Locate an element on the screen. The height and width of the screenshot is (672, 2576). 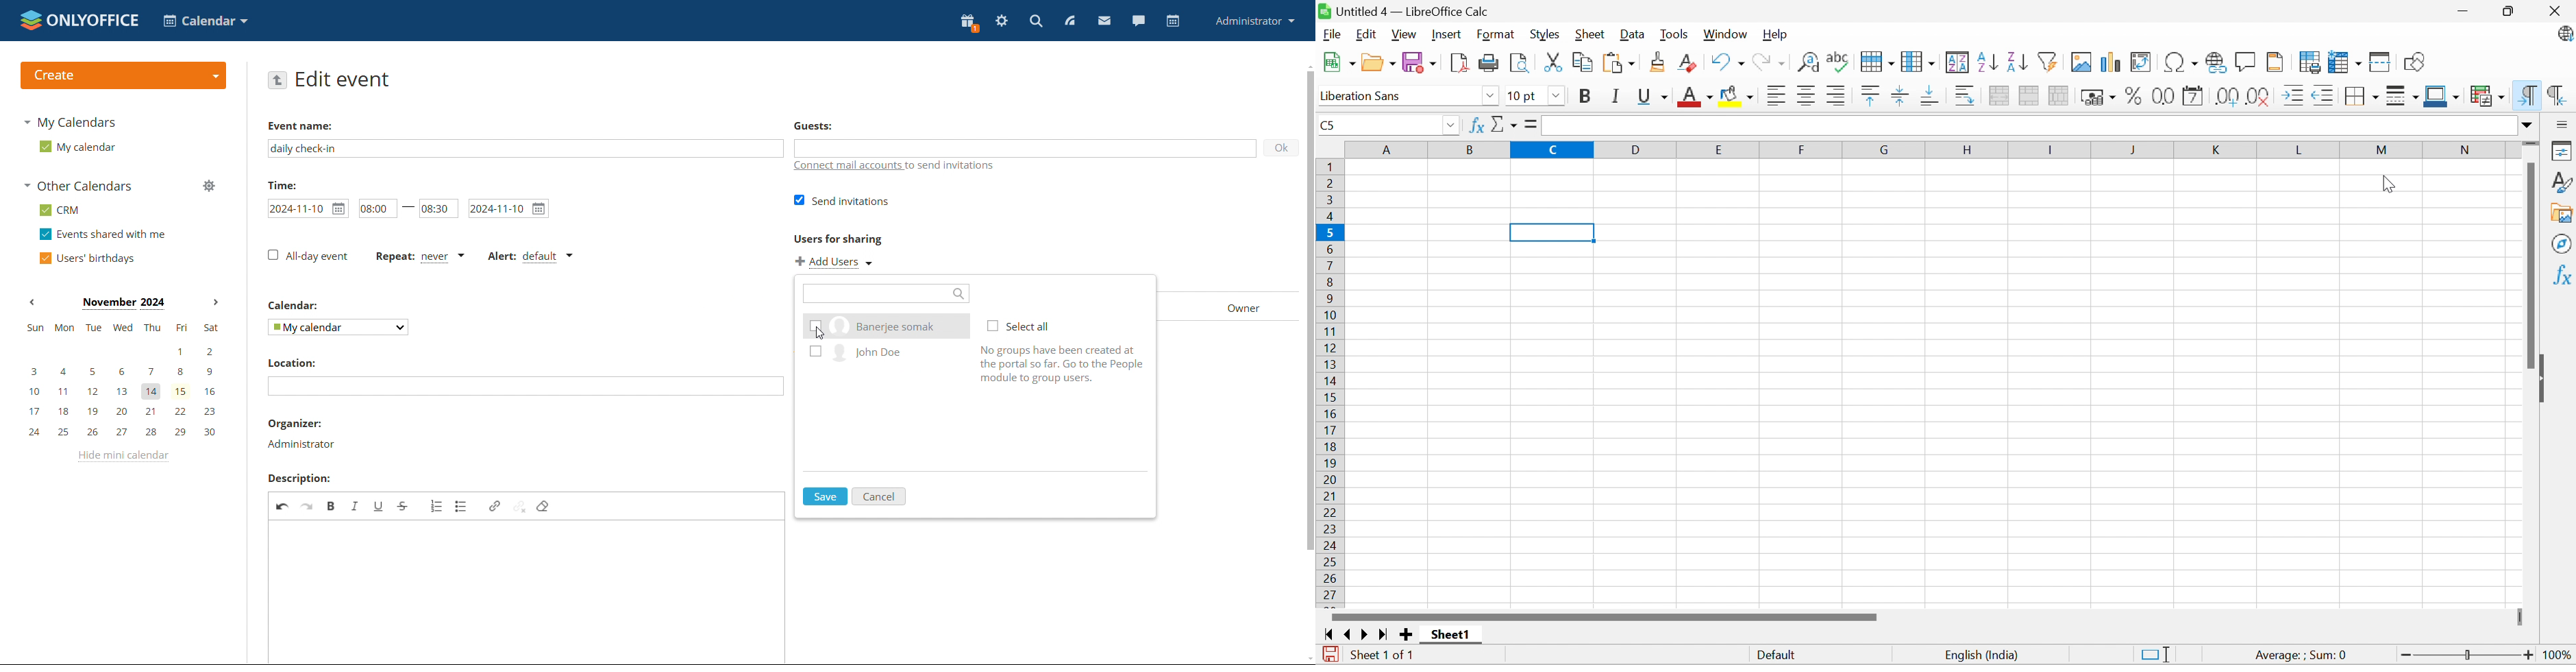
Sot ascending is located at coordinates (1988, 61).